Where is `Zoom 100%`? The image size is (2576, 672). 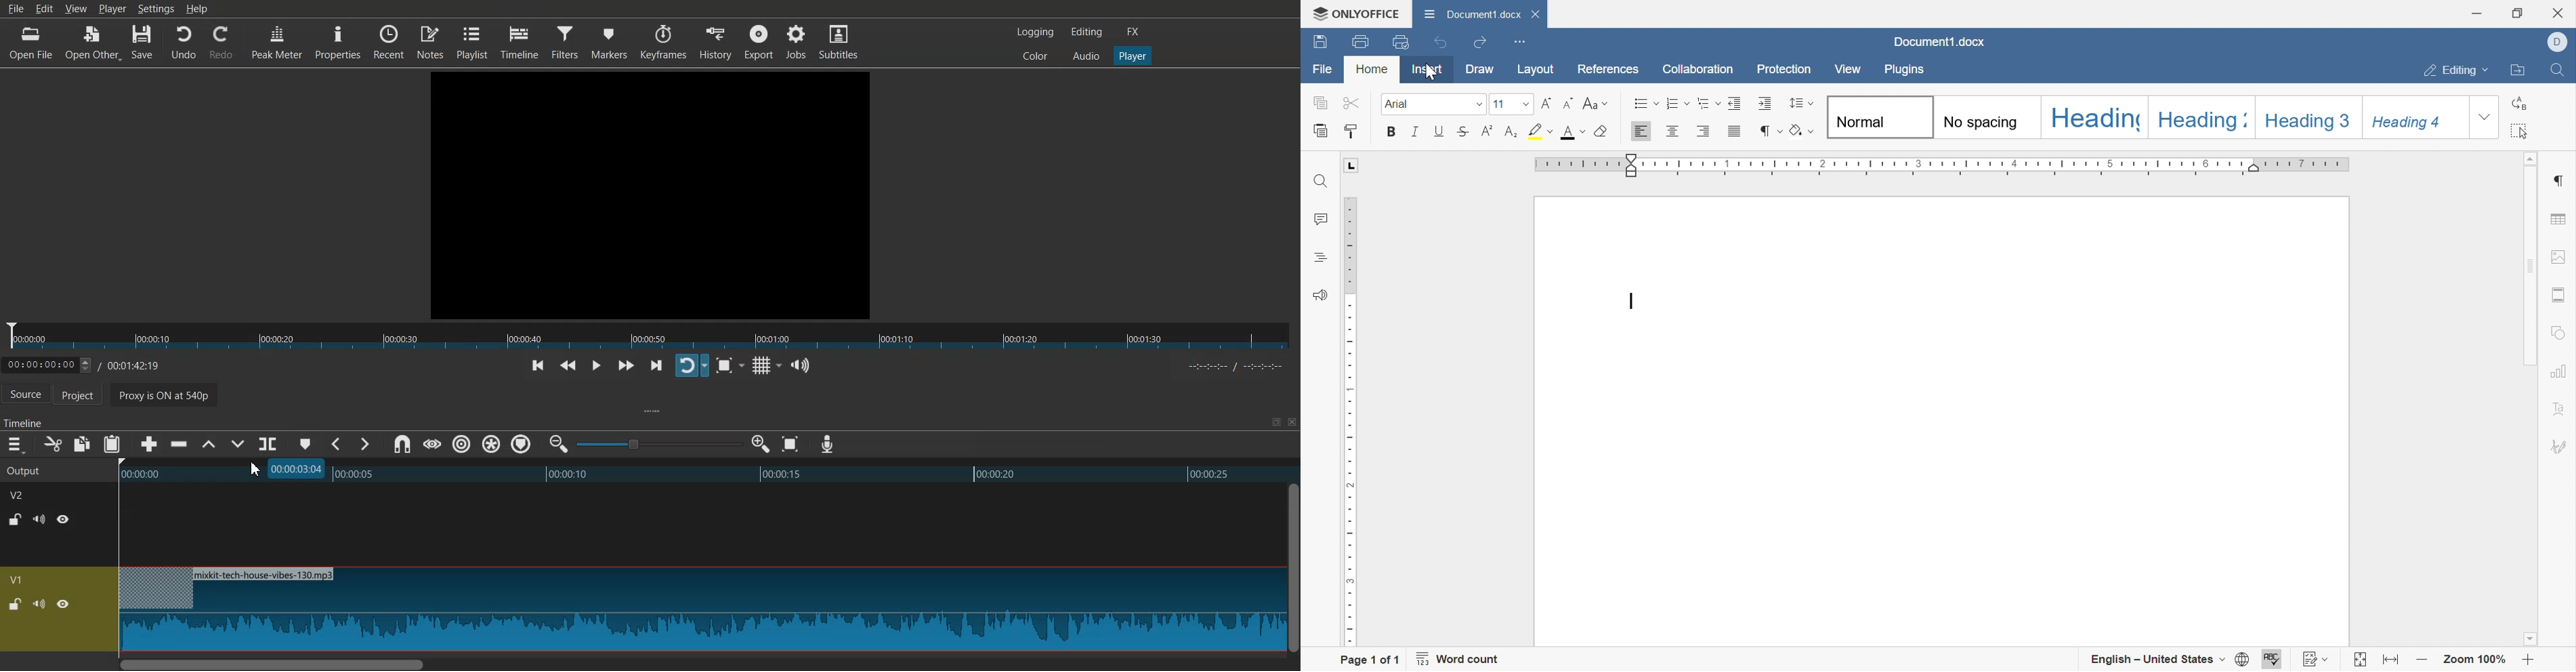 Zoom 100% is located at coordinates (2478, 660).